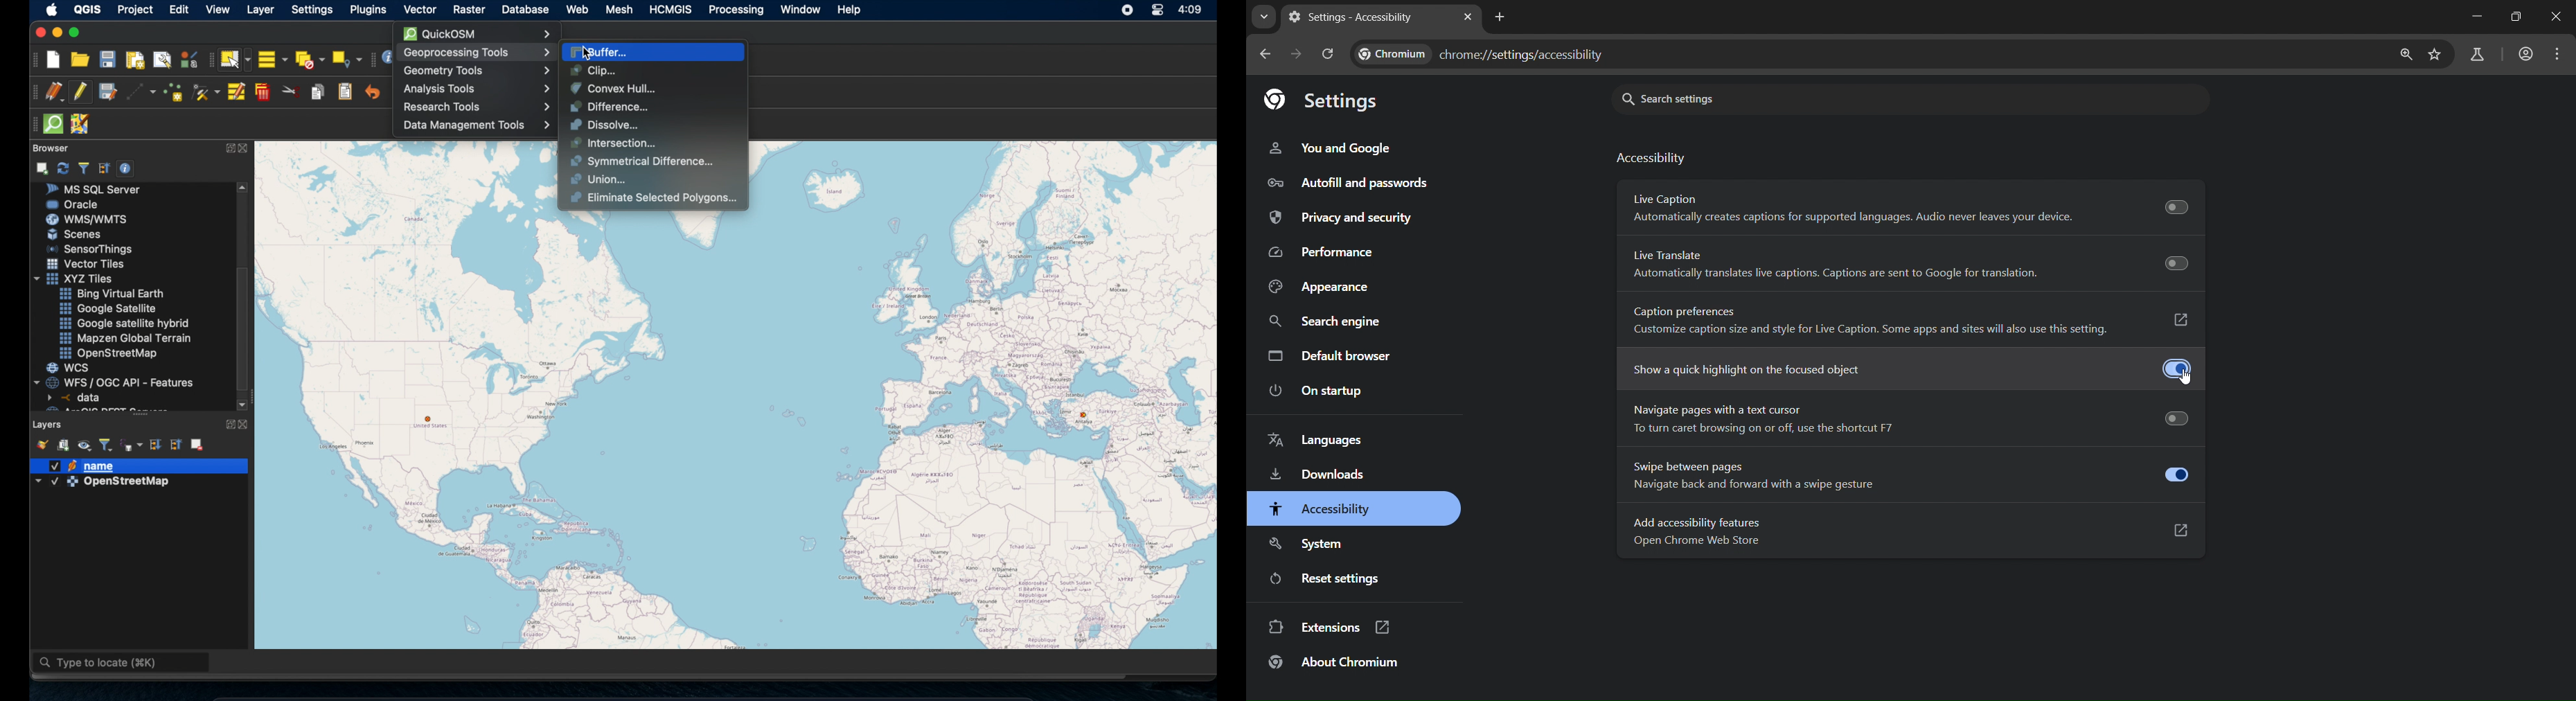 This screenshot has height=728, width=2576. What do you see at coordinates (1330, 628) in the screenshot?
I see `extensions` at bounding box center [1330, 628].